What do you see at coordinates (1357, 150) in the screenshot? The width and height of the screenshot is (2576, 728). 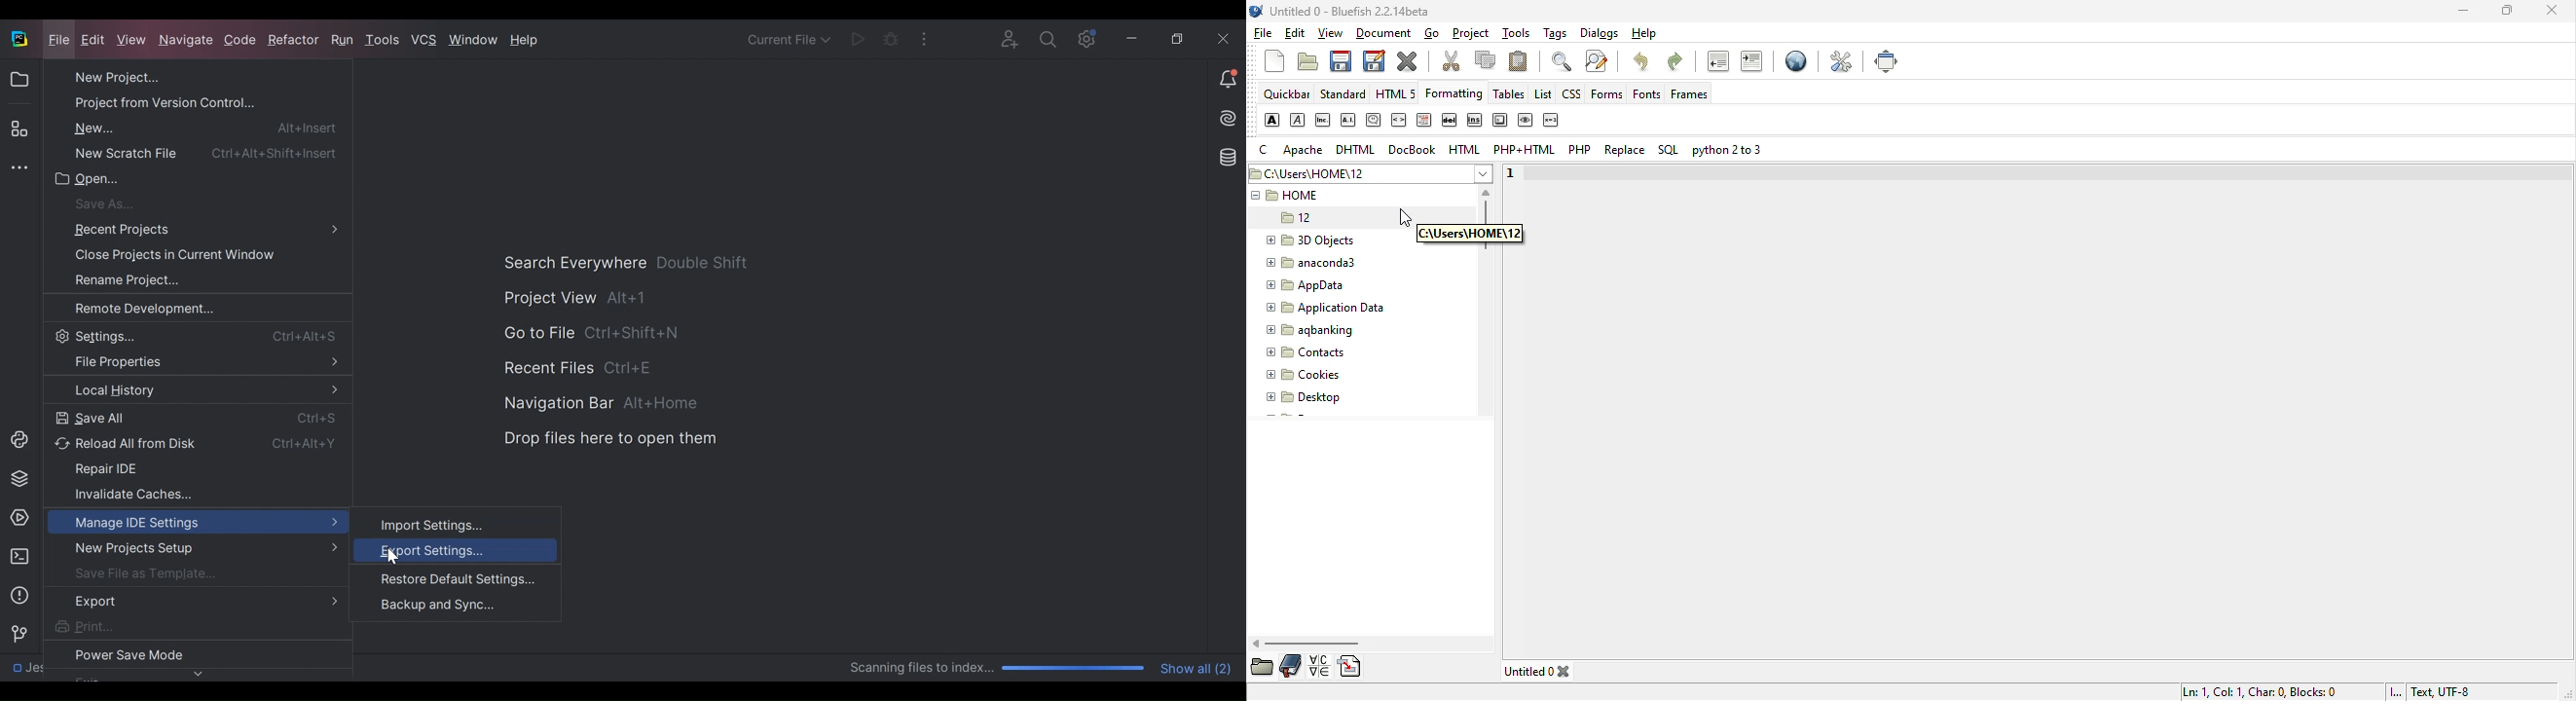 I see `dhtml` at bounding box center [1357, 150].